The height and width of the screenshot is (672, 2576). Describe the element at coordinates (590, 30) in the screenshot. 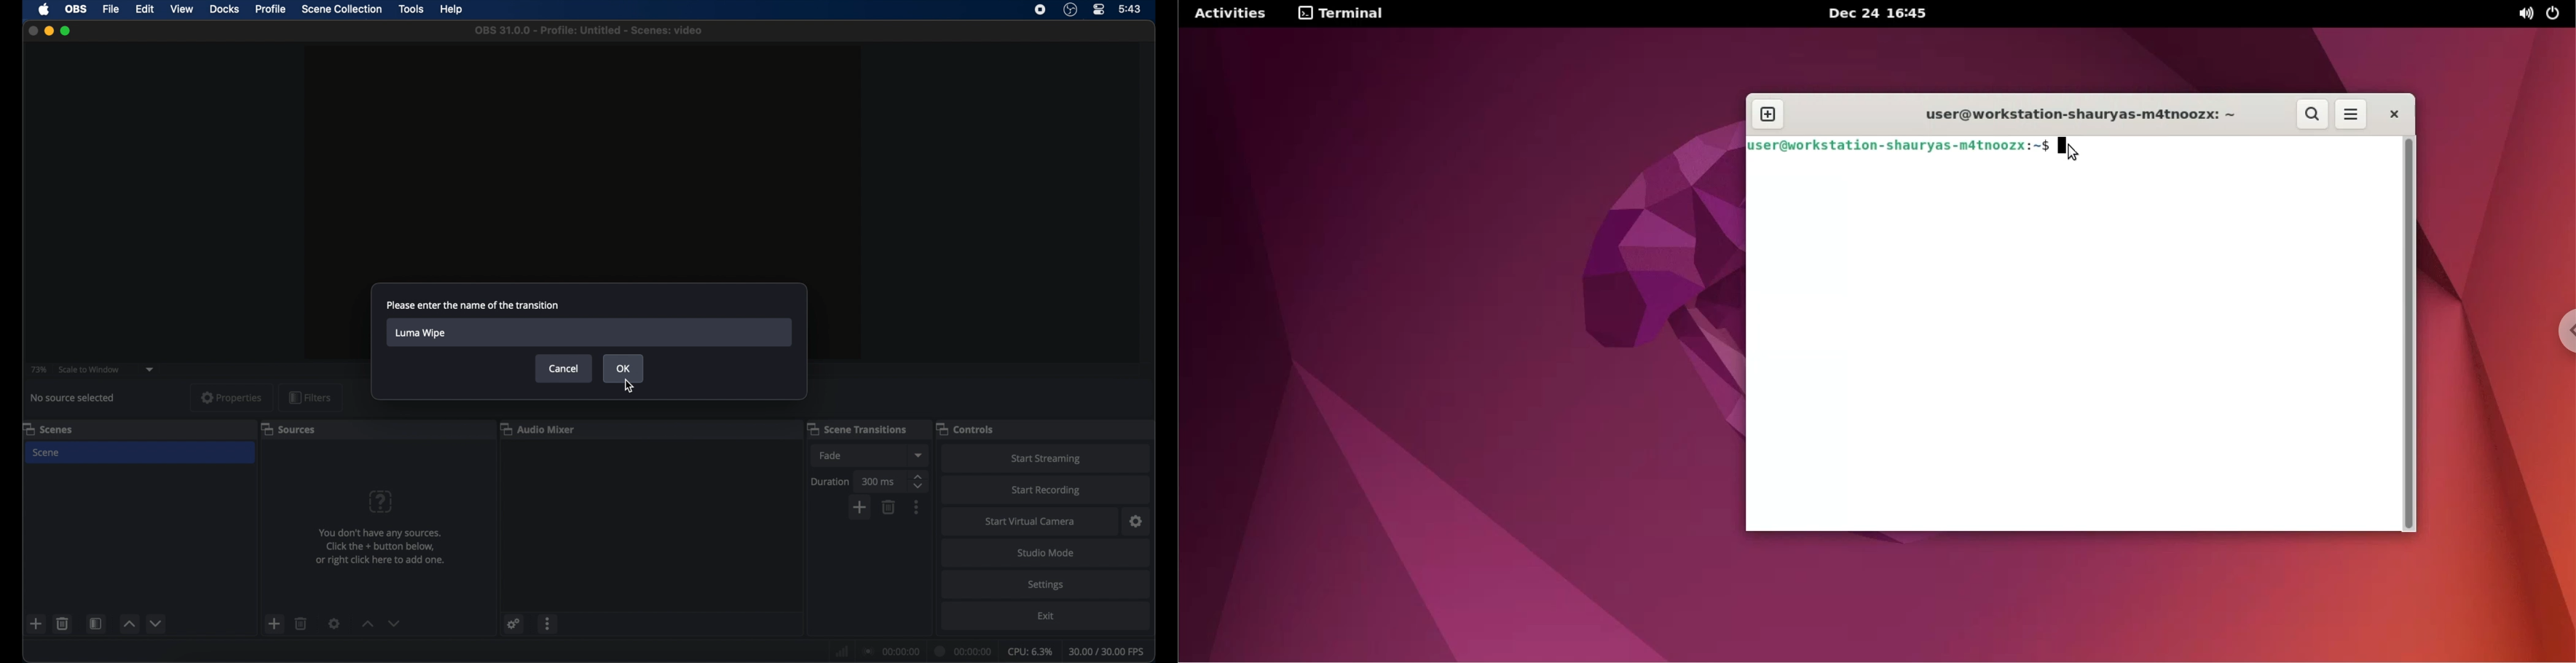

I see `file name` at that location.